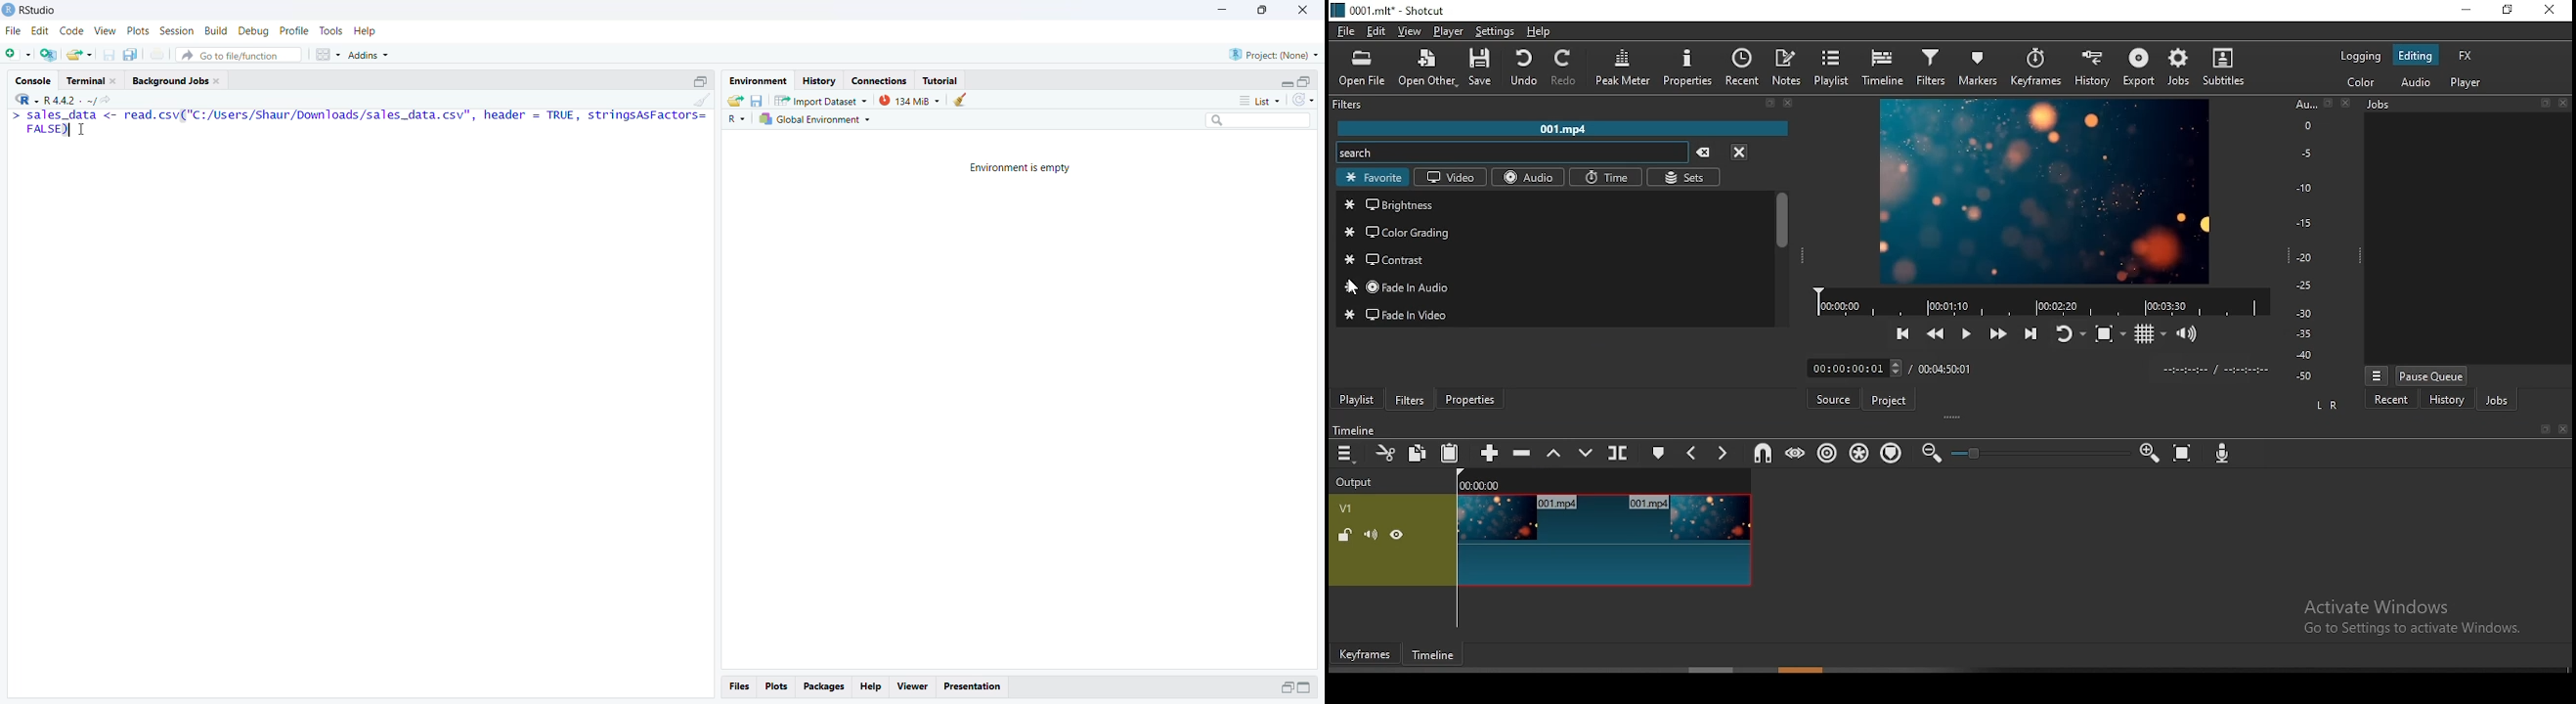 The height and width of the screenshot is (728, 2576). What do you see at coordinates (156, 56) in the screenshot?
I see `Print the current file` at bounding box center [156, 56].